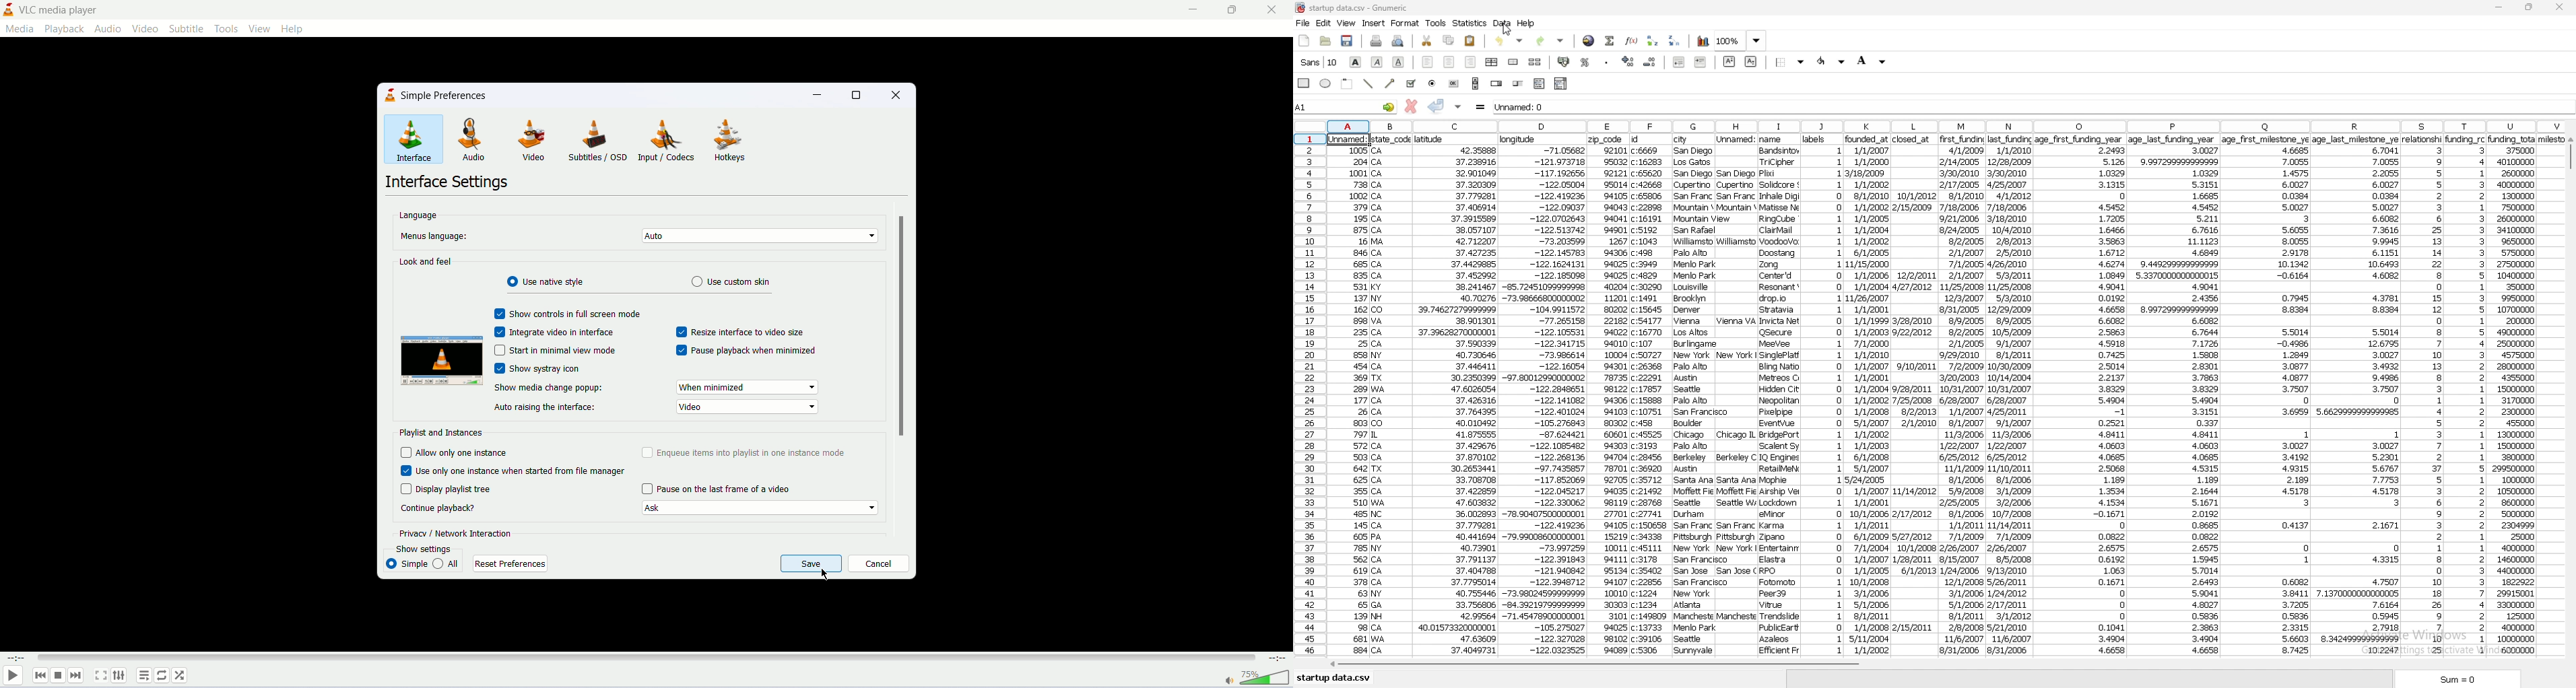 The width and height of the screenshot is (2576, 700). Describe the element at coordinates (417, 216) in the screenshot. I see `language` at that location.